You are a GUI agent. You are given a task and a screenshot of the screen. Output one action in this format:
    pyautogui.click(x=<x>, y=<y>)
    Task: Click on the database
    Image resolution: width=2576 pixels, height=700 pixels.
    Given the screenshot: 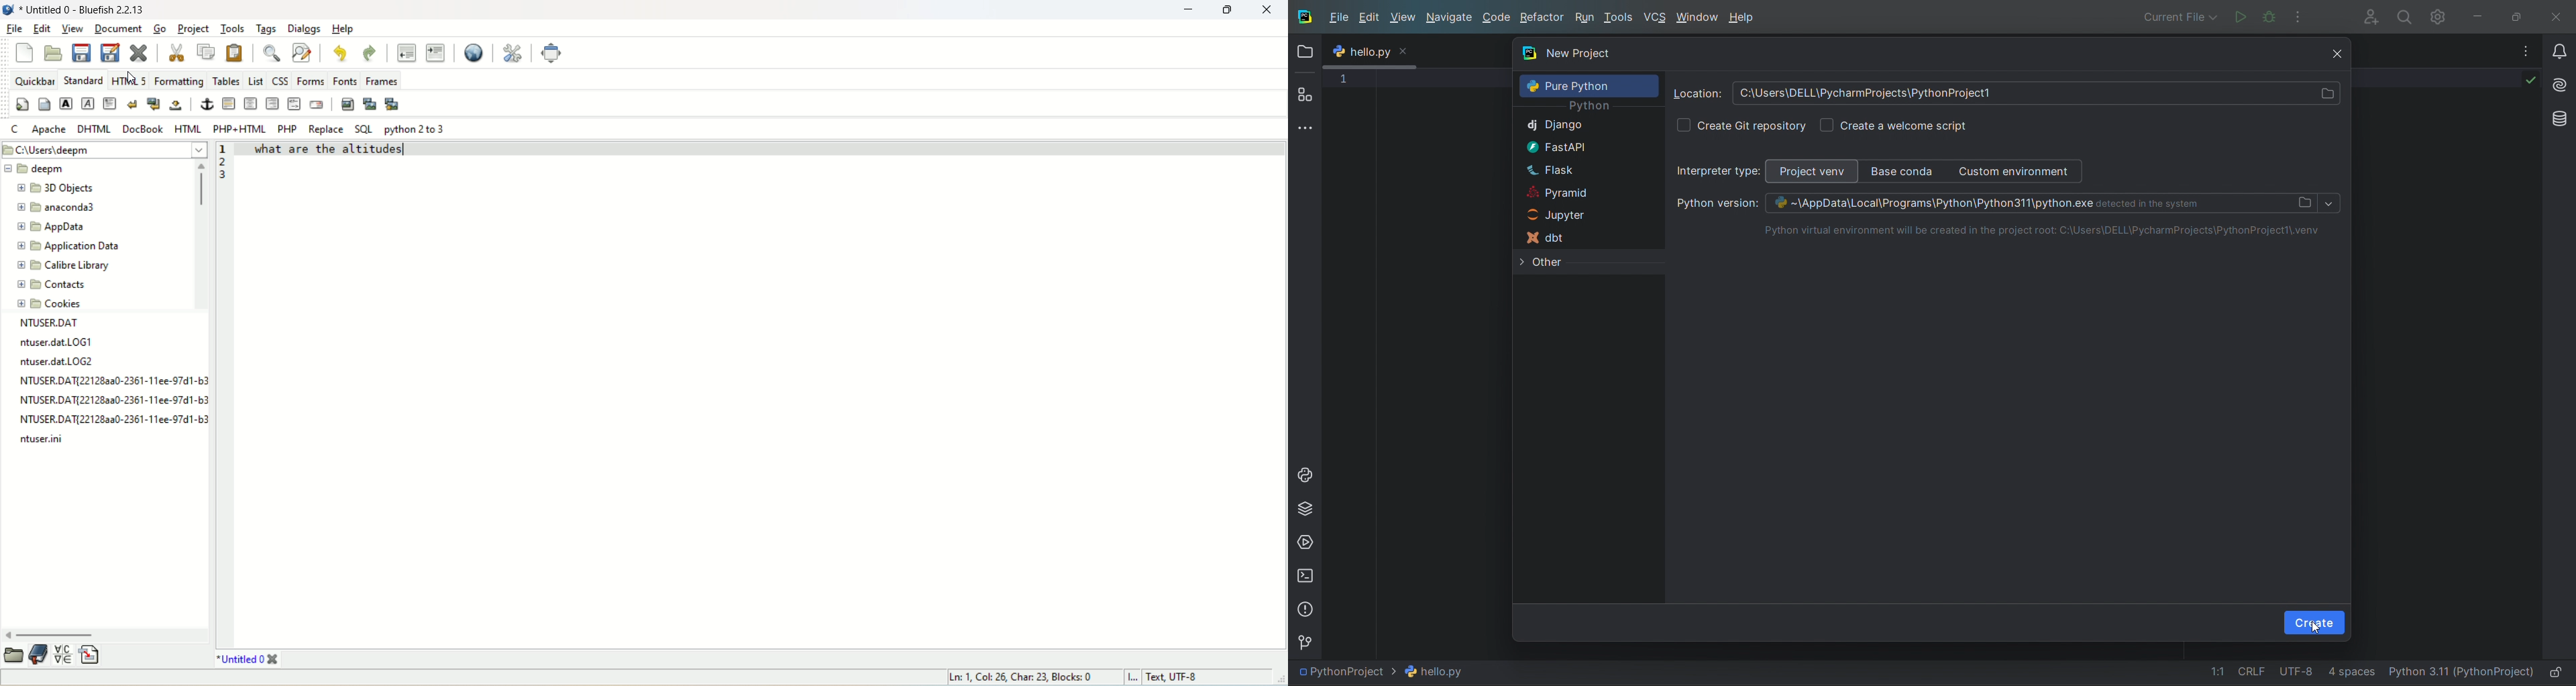 What is the action you would take?
    pyautogui.click(x=2557, y=117)
    